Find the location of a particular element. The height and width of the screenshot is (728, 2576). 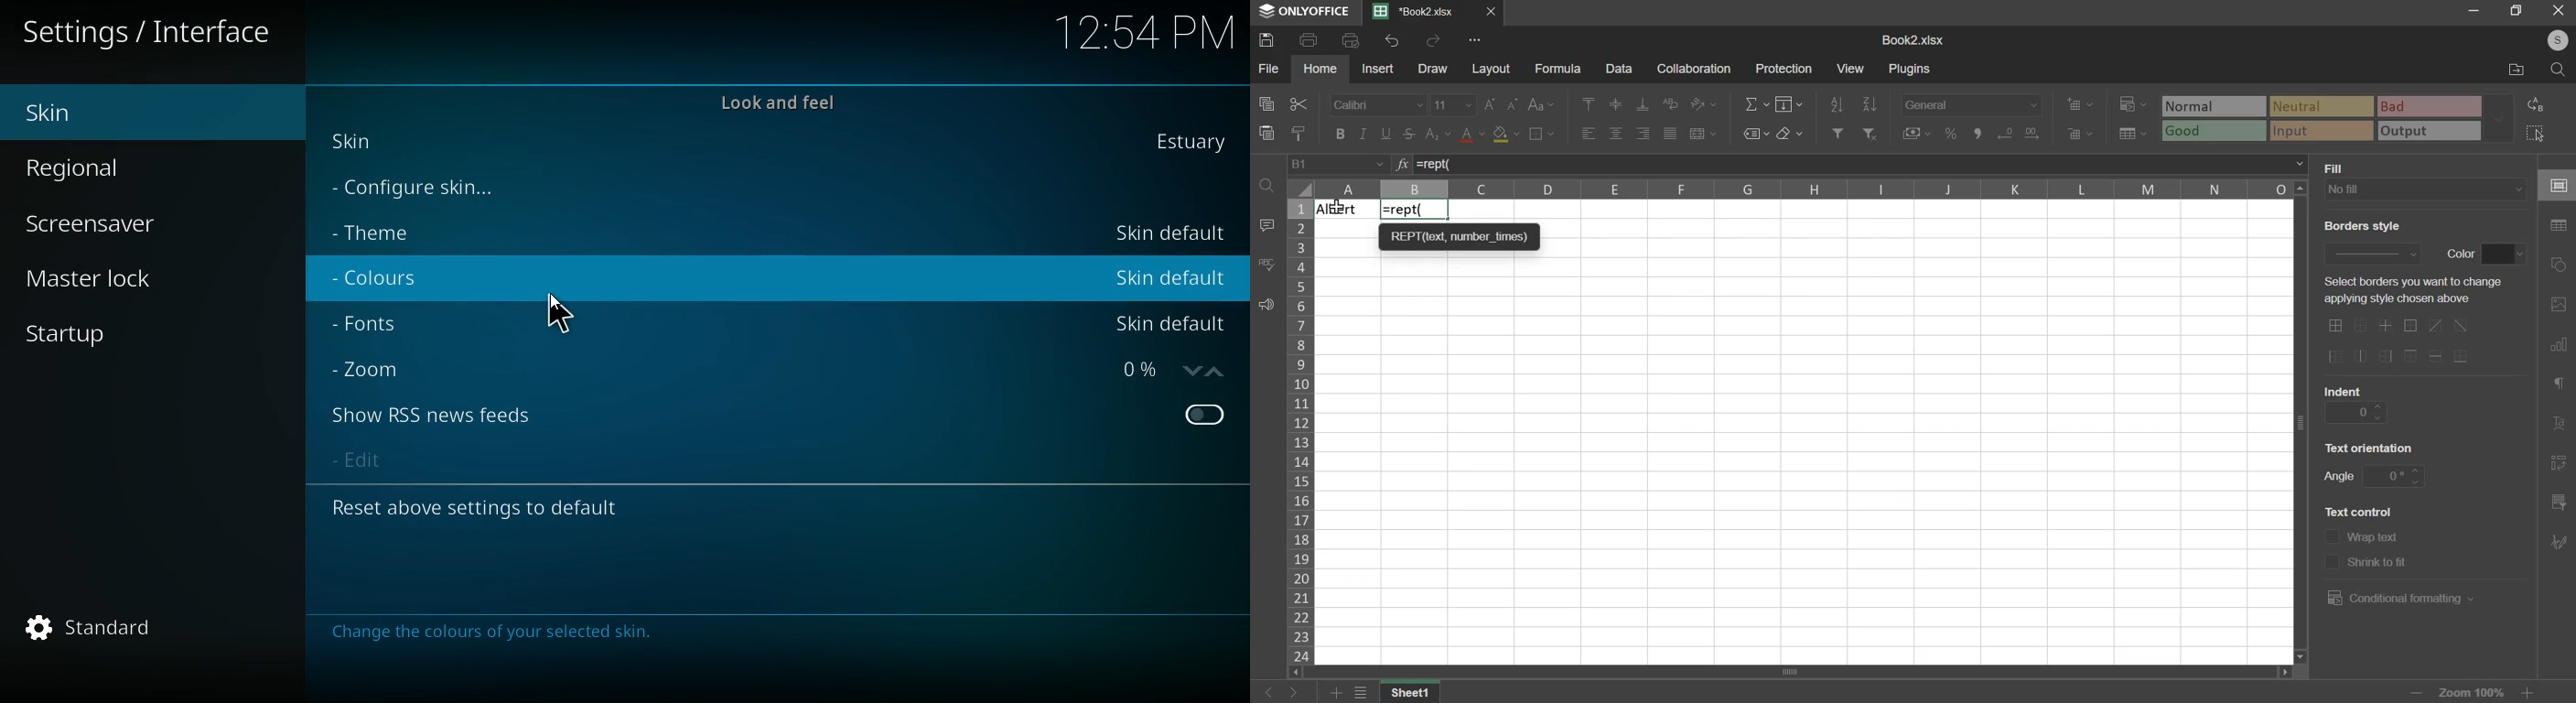

scroll bar is located at coordinates (1794, 673).